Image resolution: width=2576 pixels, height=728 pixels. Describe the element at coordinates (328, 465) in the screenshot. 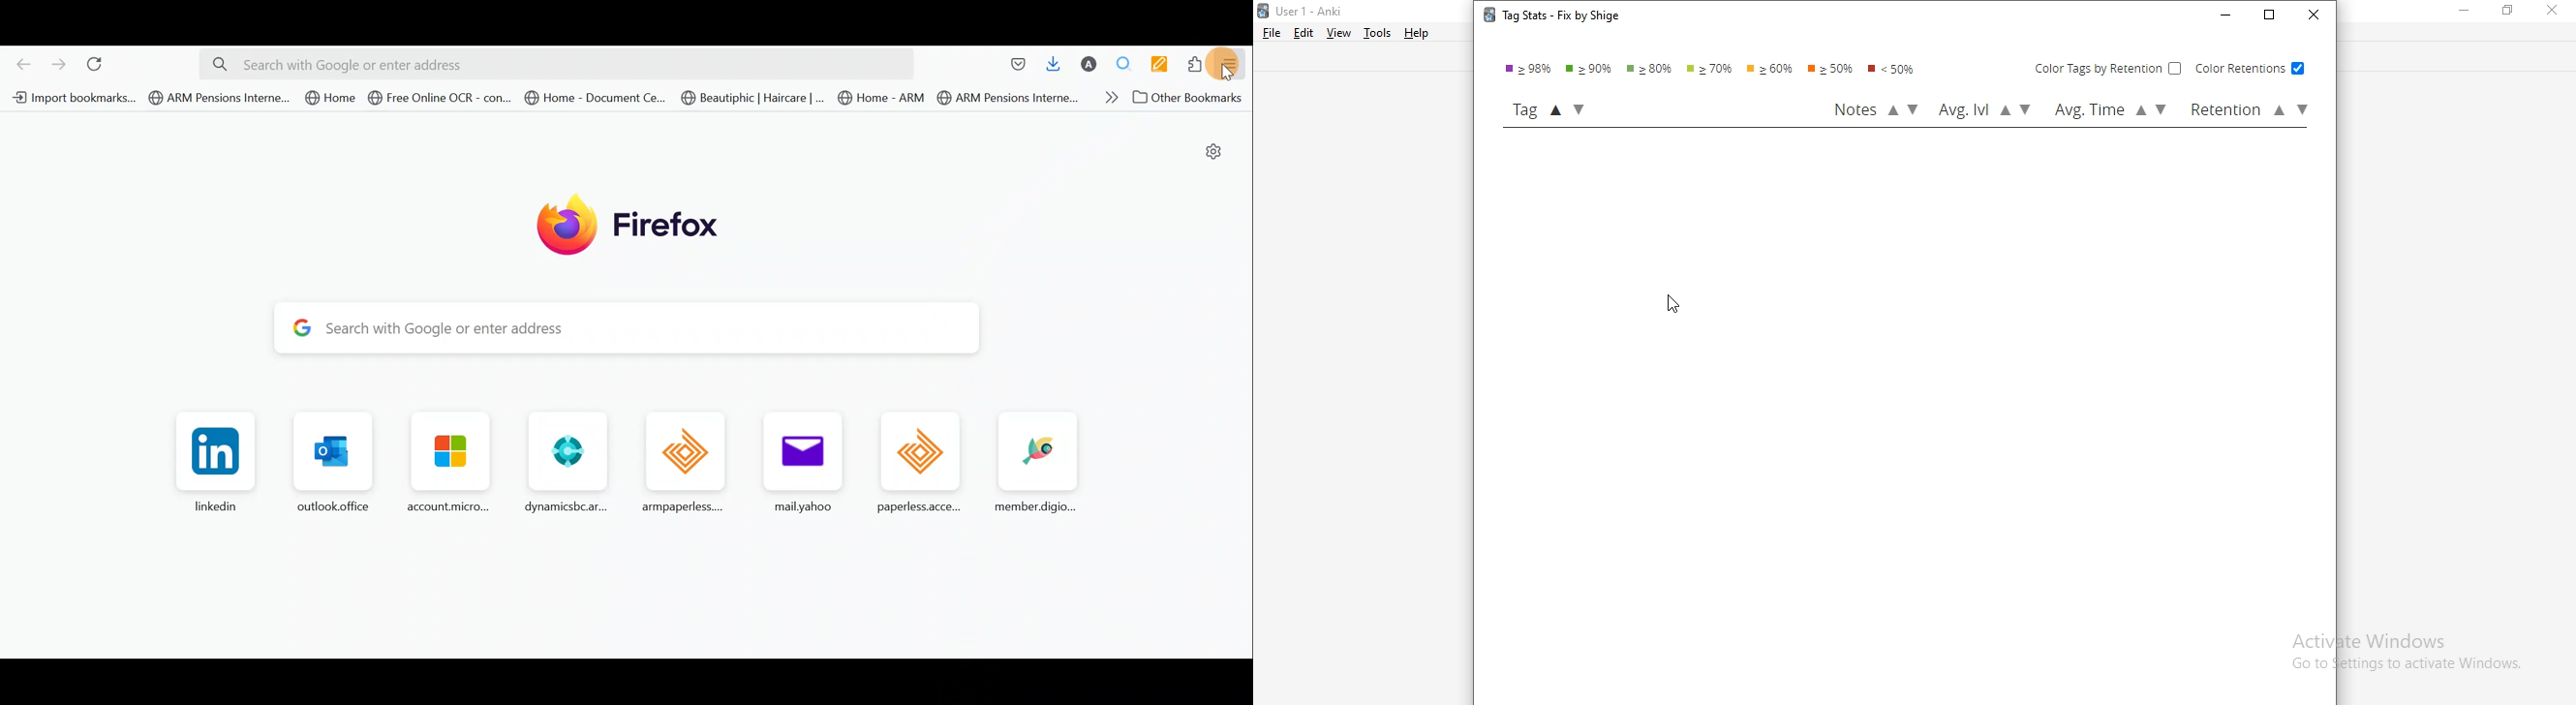

I see ` outlook office` at that location.